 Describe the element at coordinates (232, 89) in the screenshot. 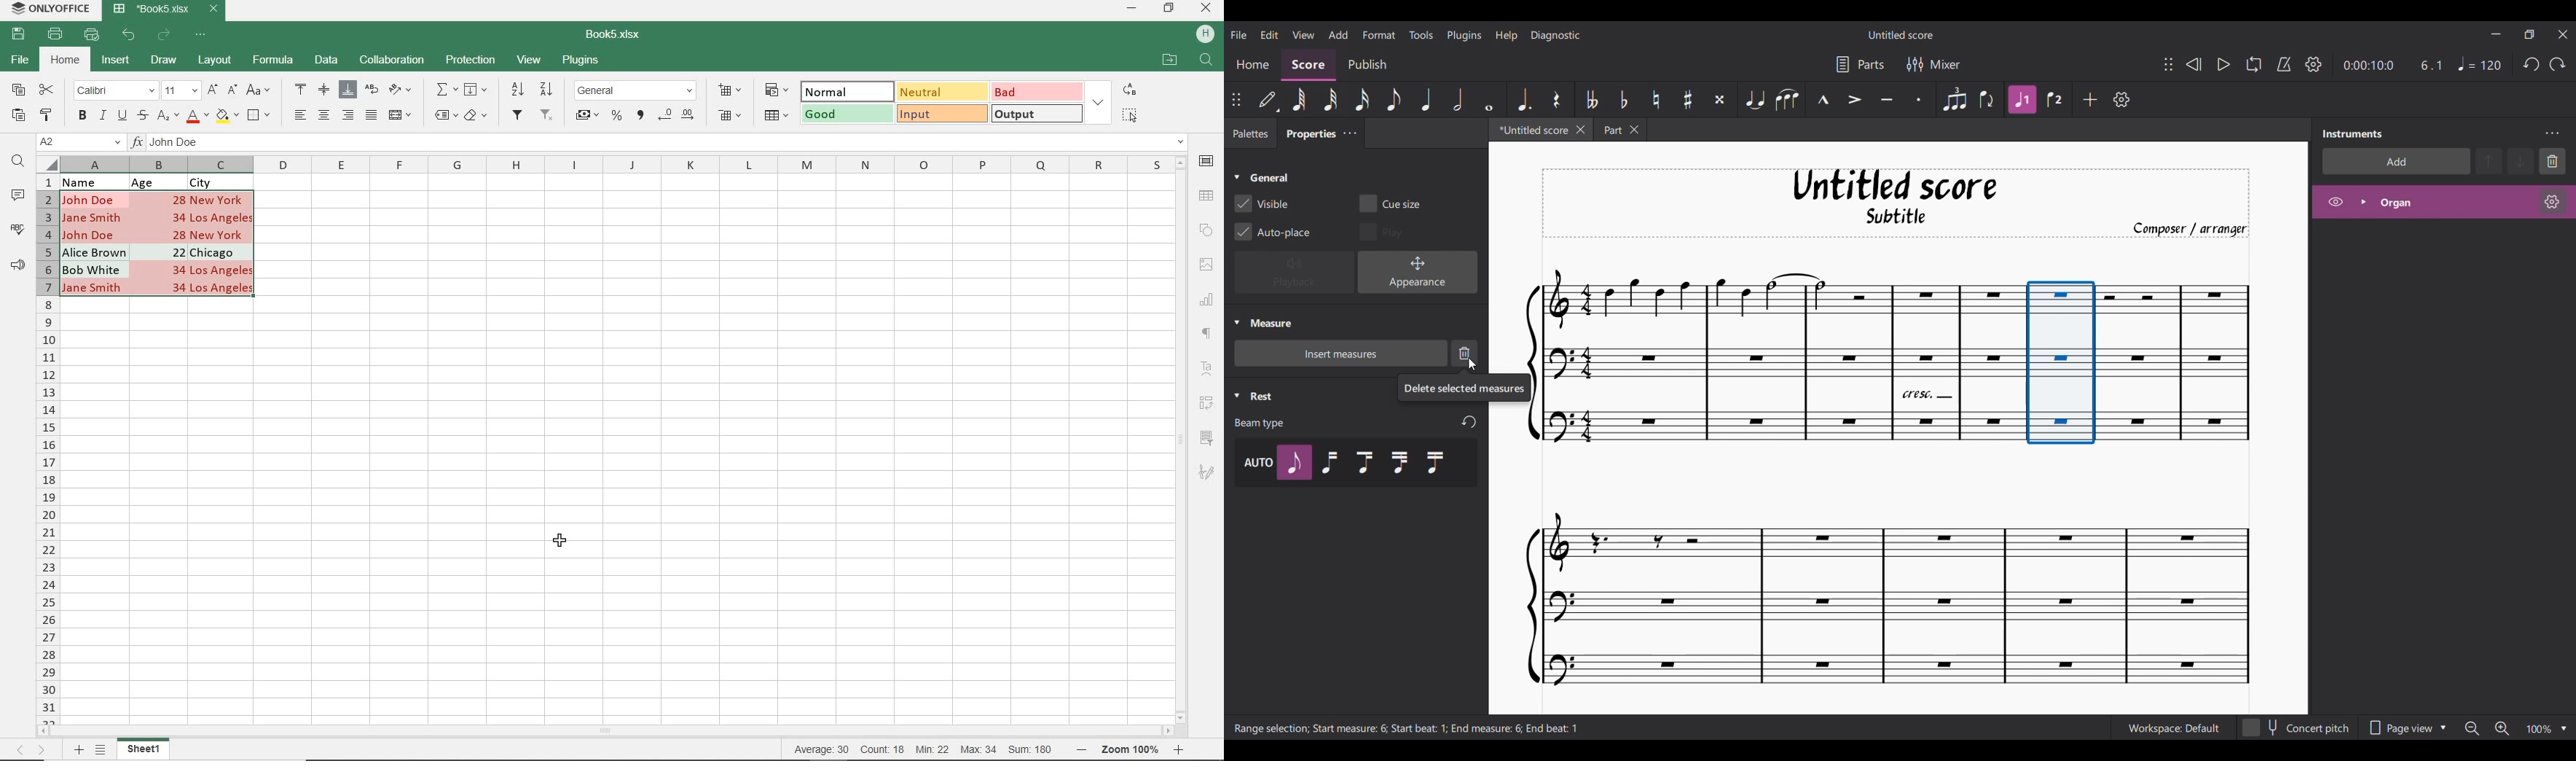

I see `DECREMENT FONT SIZE` at that location.